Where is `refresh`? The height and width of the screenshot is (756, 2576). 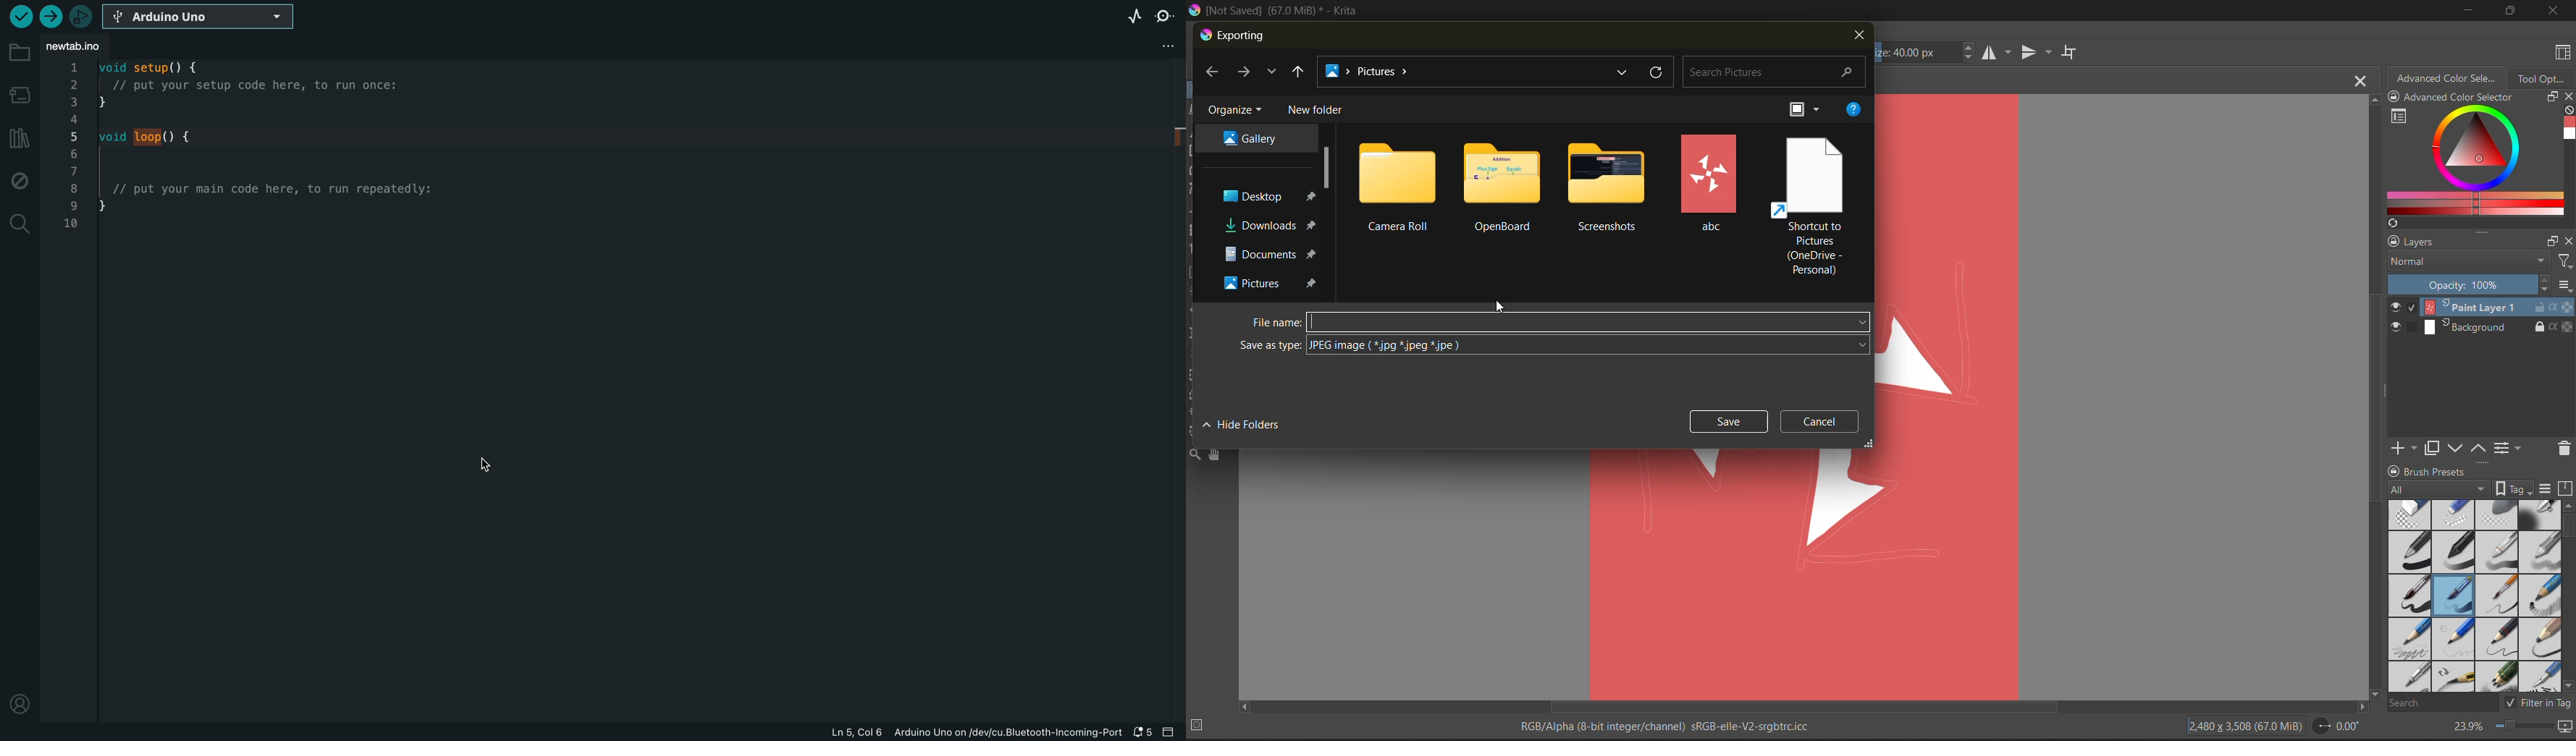 refresh is located at coordinates (1659, 74).